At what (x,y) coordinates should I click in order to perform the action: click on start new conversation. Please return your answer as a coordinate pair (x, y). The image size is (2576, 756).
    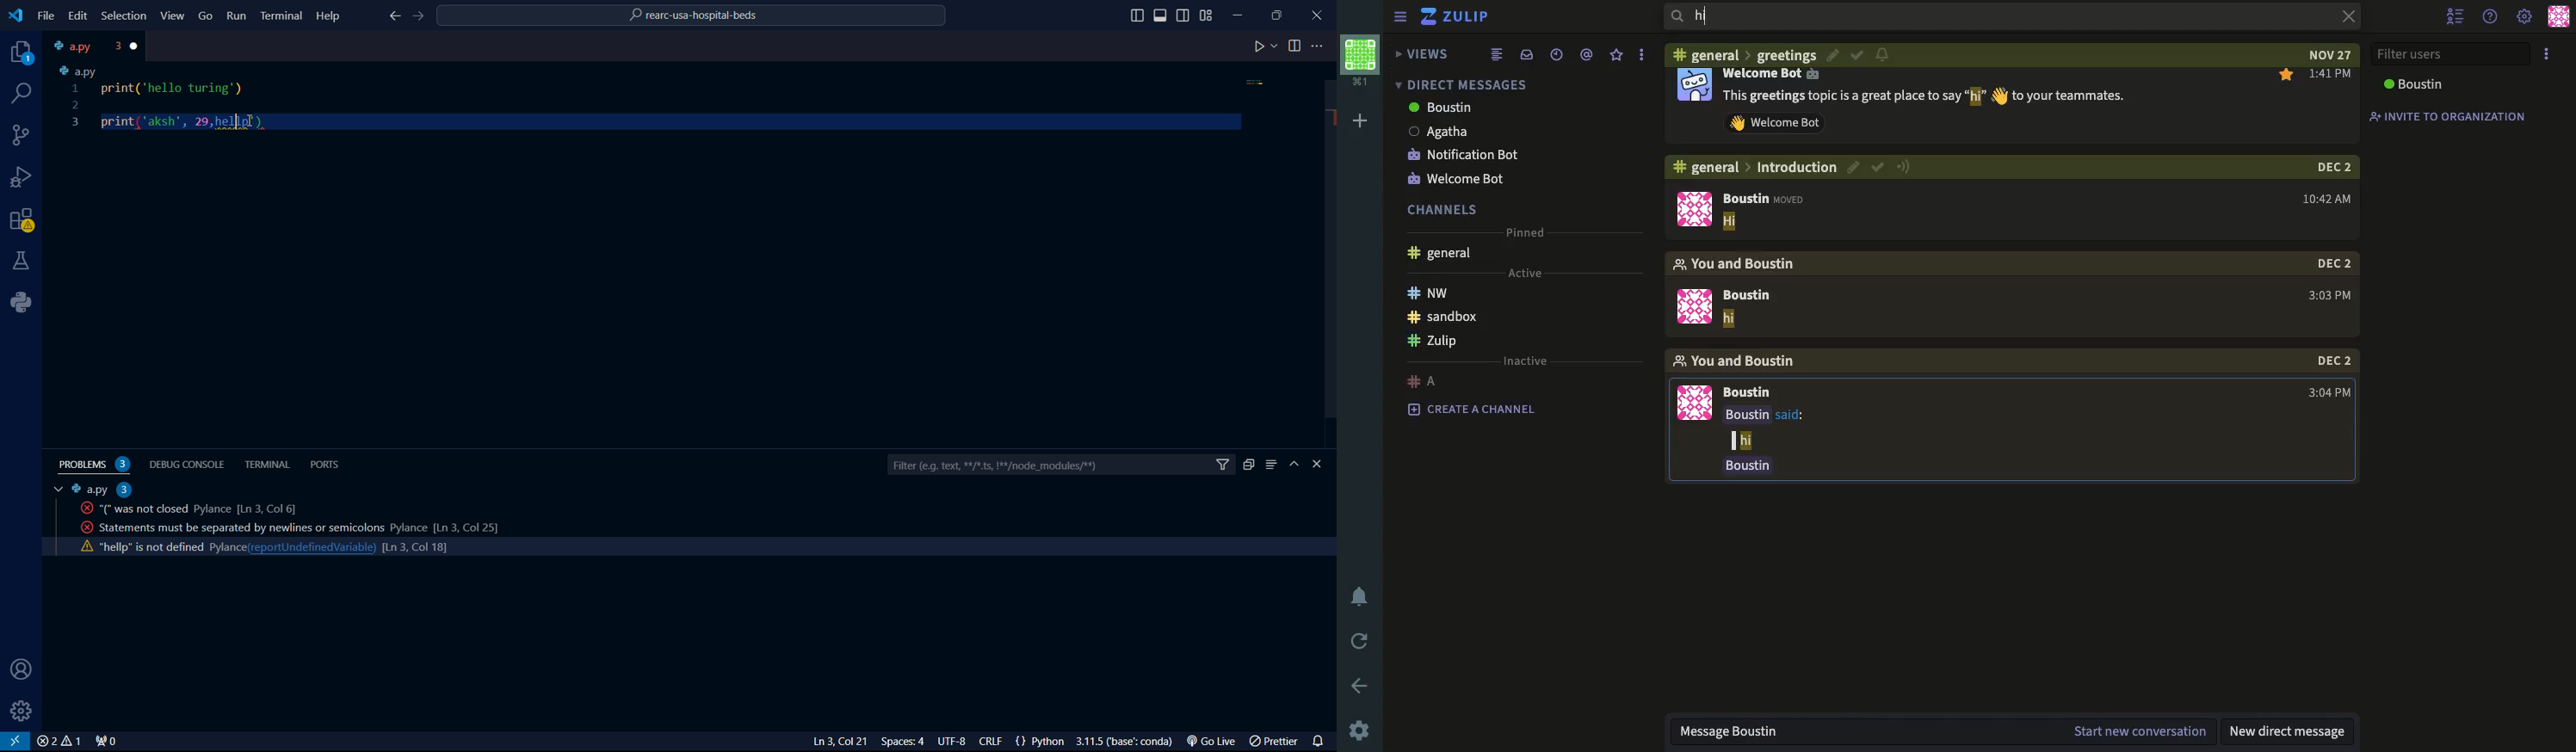
    Looking at the image, I should click on (2138, 731).